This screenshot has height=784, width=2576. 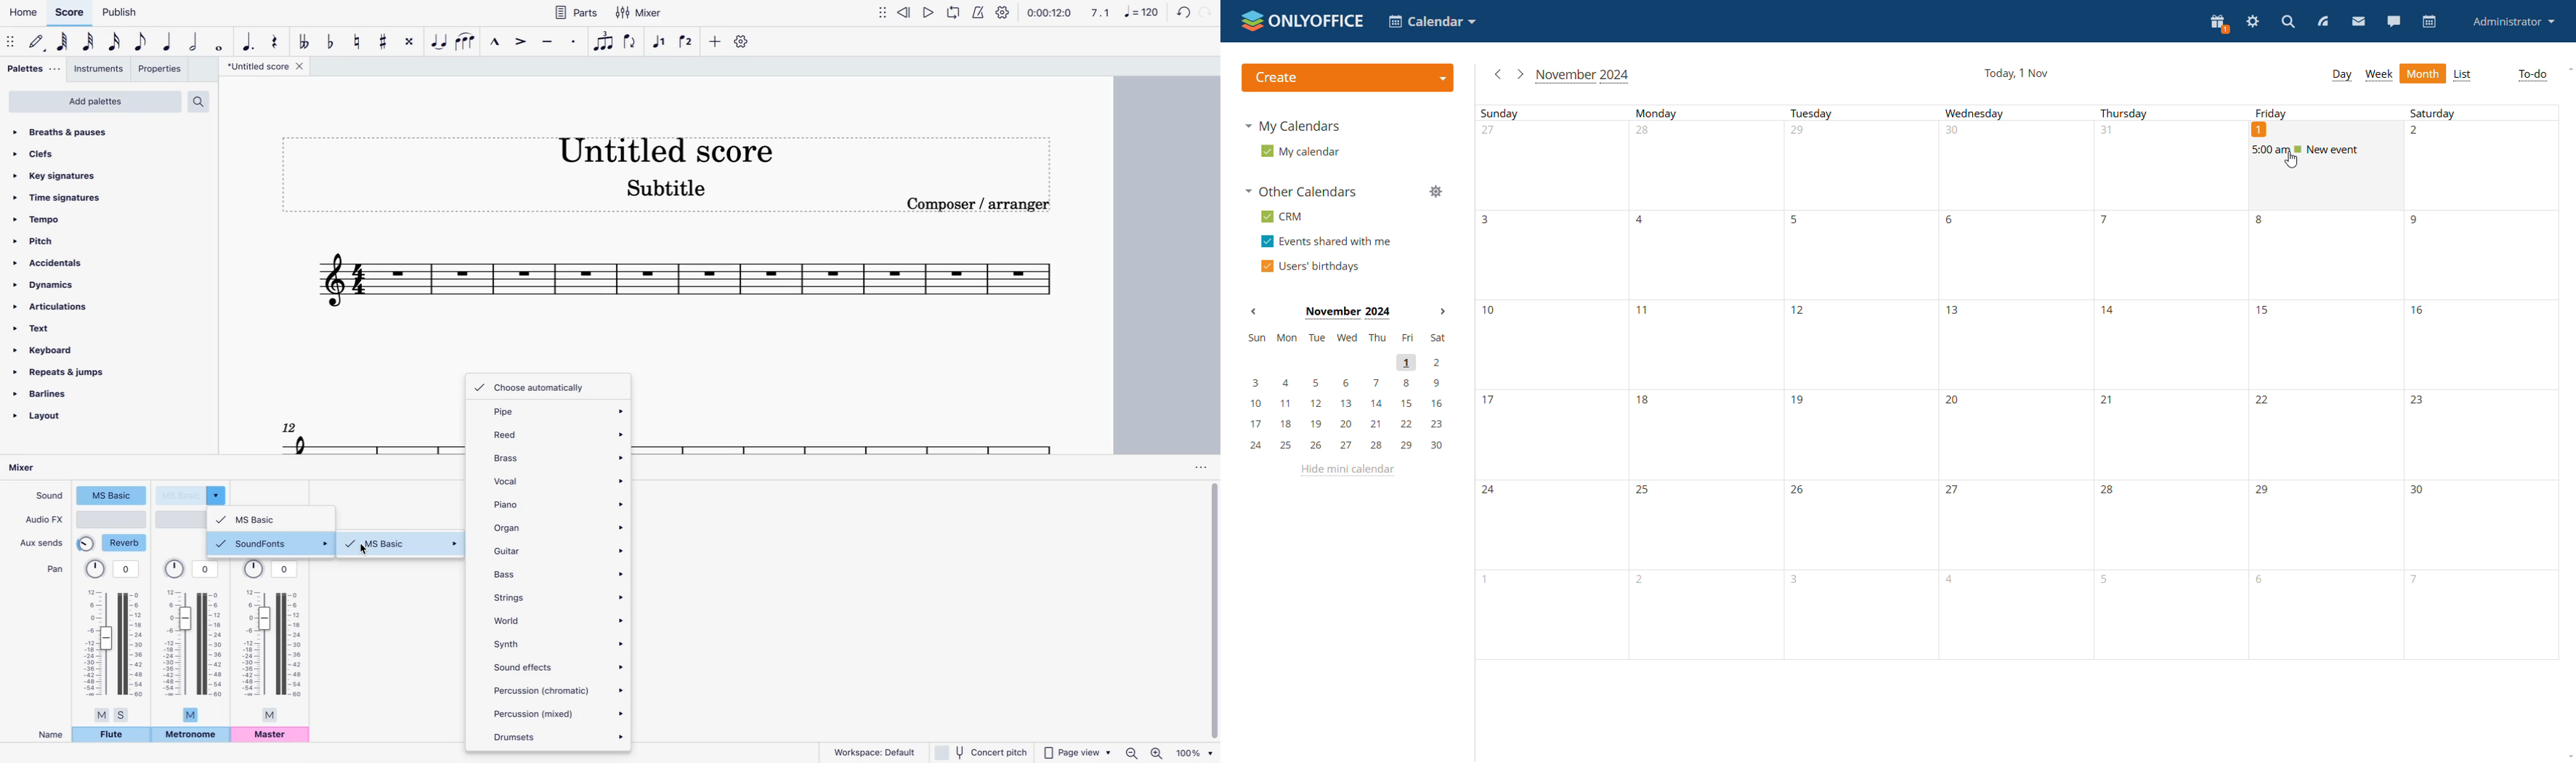 What do you see at coordinates (2165, 383) in the screenshot?
I see `Thursdays` at bounding box center [2165, 383].